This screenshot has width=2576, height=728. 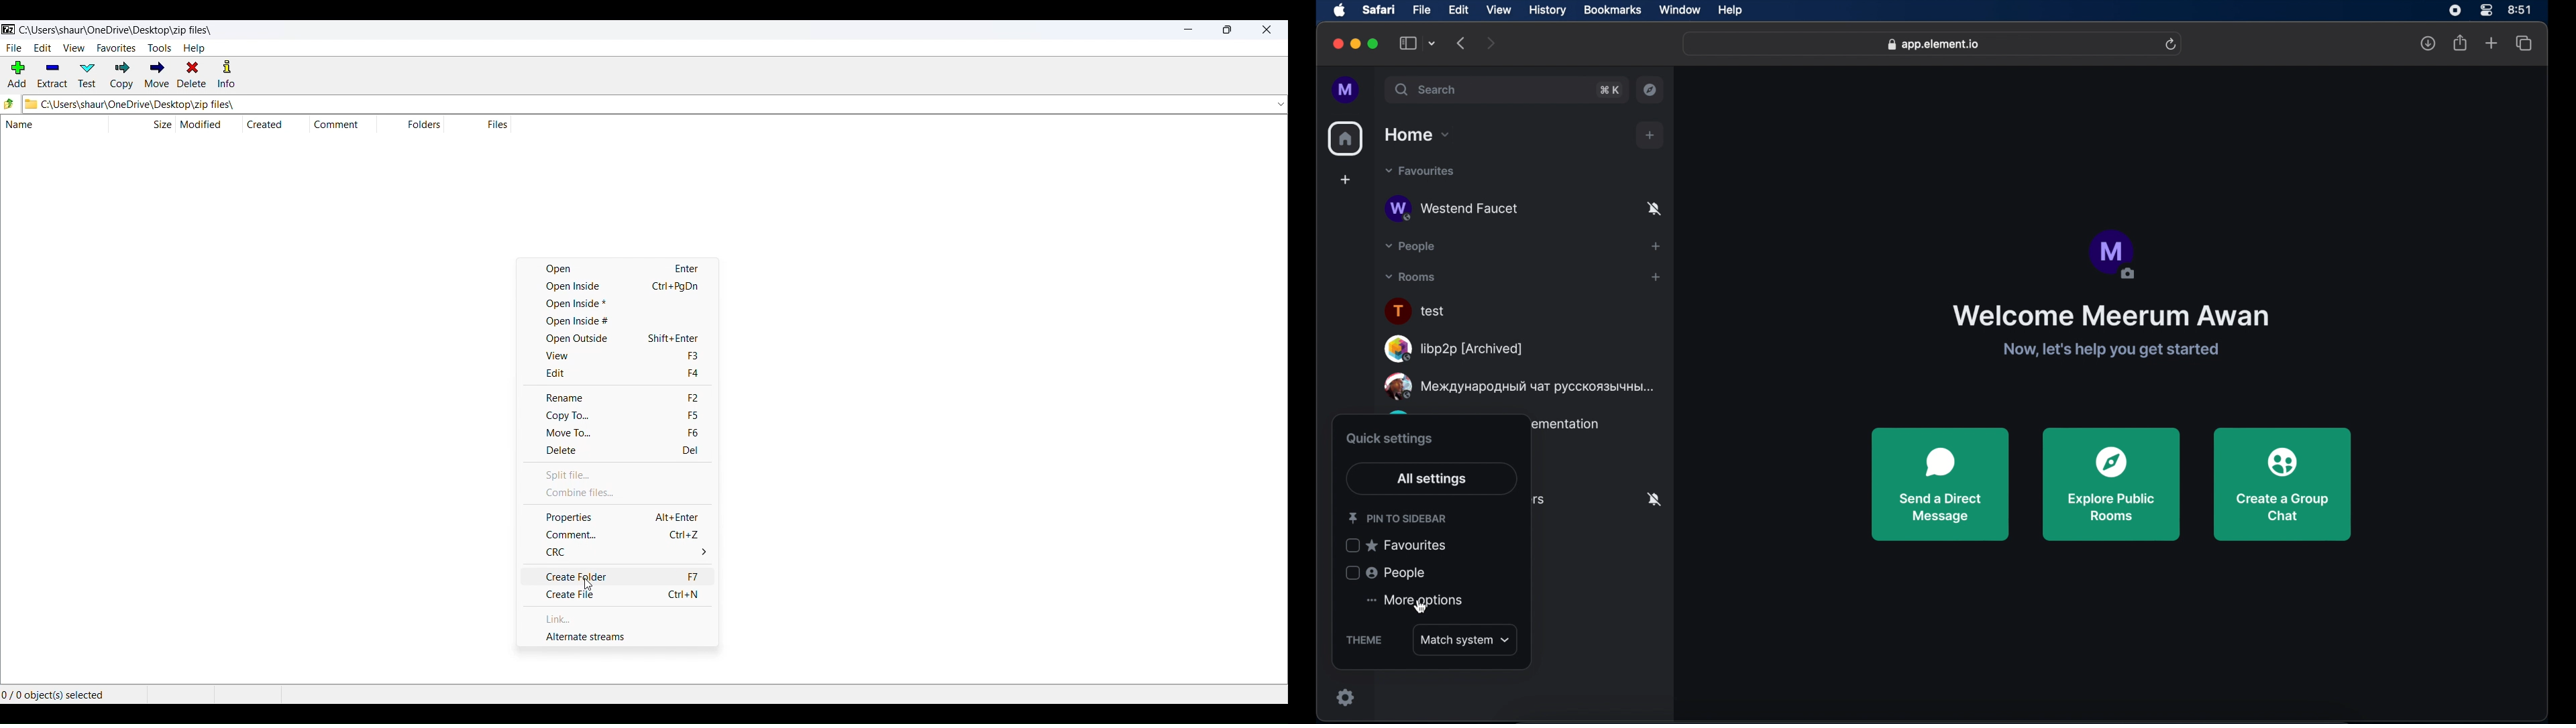 What do you see at coordinates (1398, 545) in the screenshot?
I see `favorites checkbox` at bounding box center [1398, 545].